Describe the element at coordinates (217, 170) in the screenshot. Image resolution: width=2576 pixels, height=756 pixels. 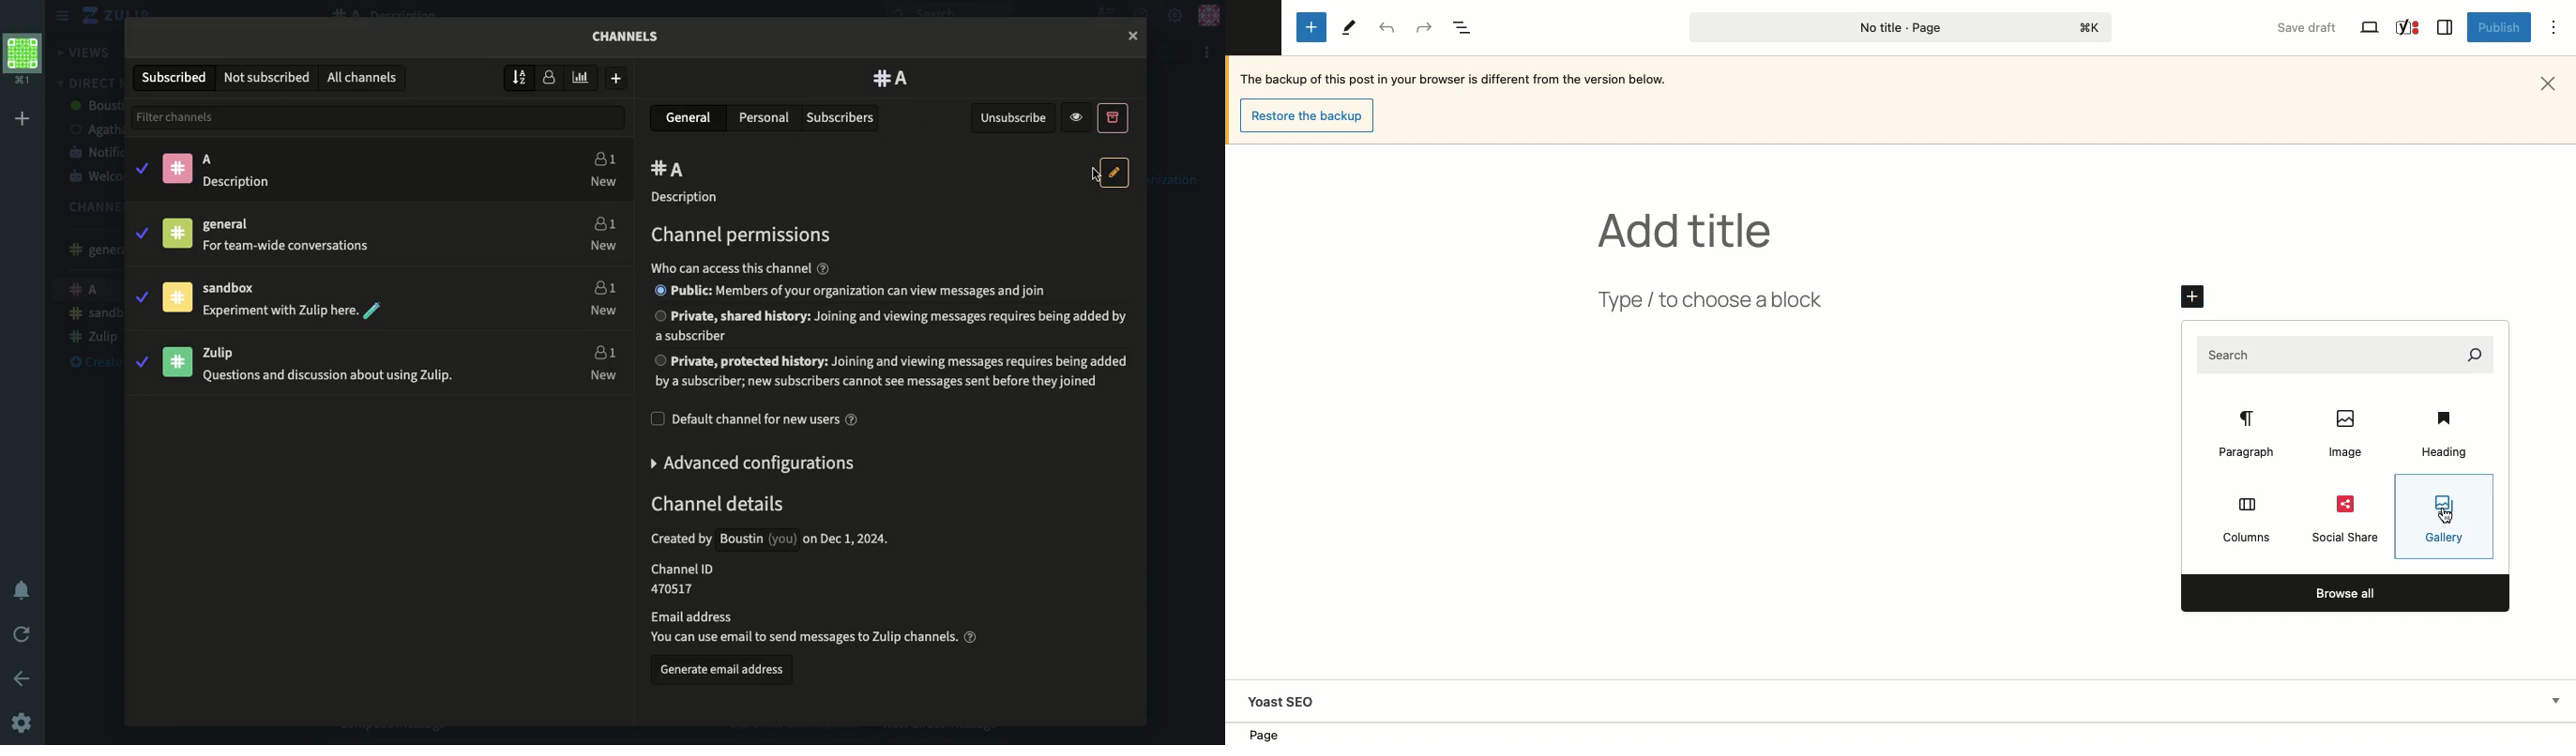
I see `A` at that location.